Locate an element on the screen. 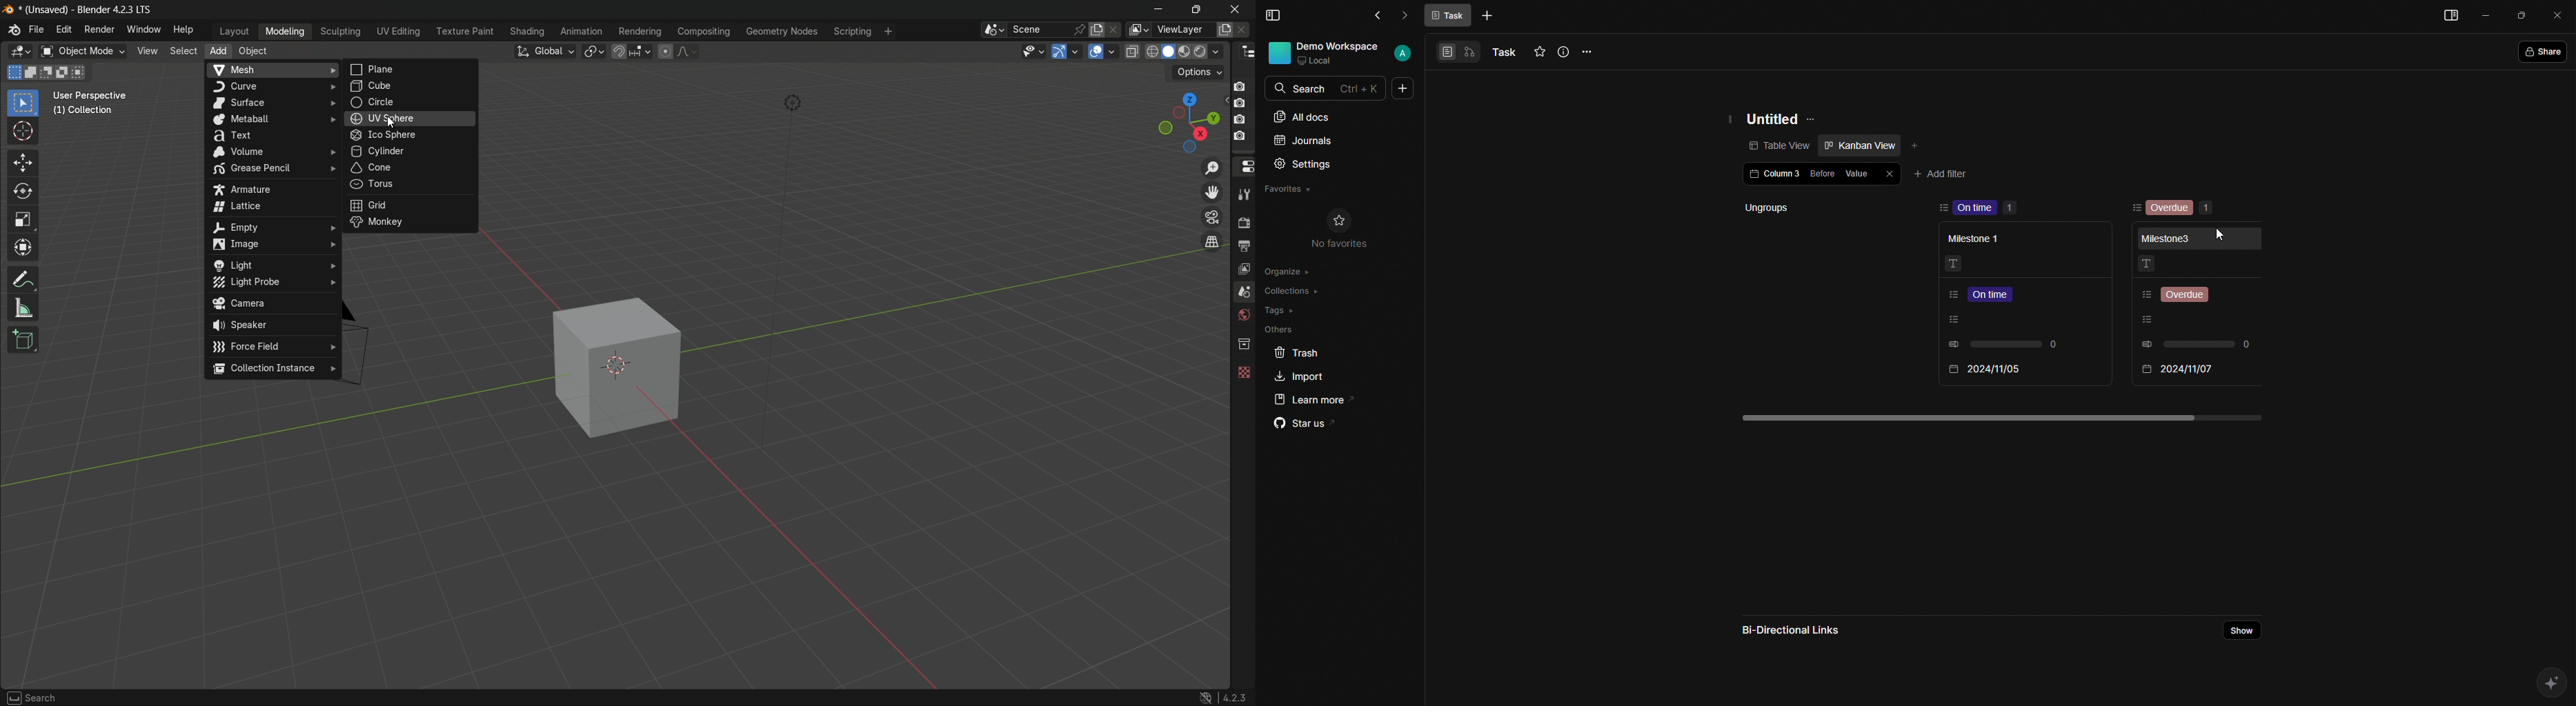 The width and height of the screenshot is (2576, 728). output is located at coordinates (1243, 244).